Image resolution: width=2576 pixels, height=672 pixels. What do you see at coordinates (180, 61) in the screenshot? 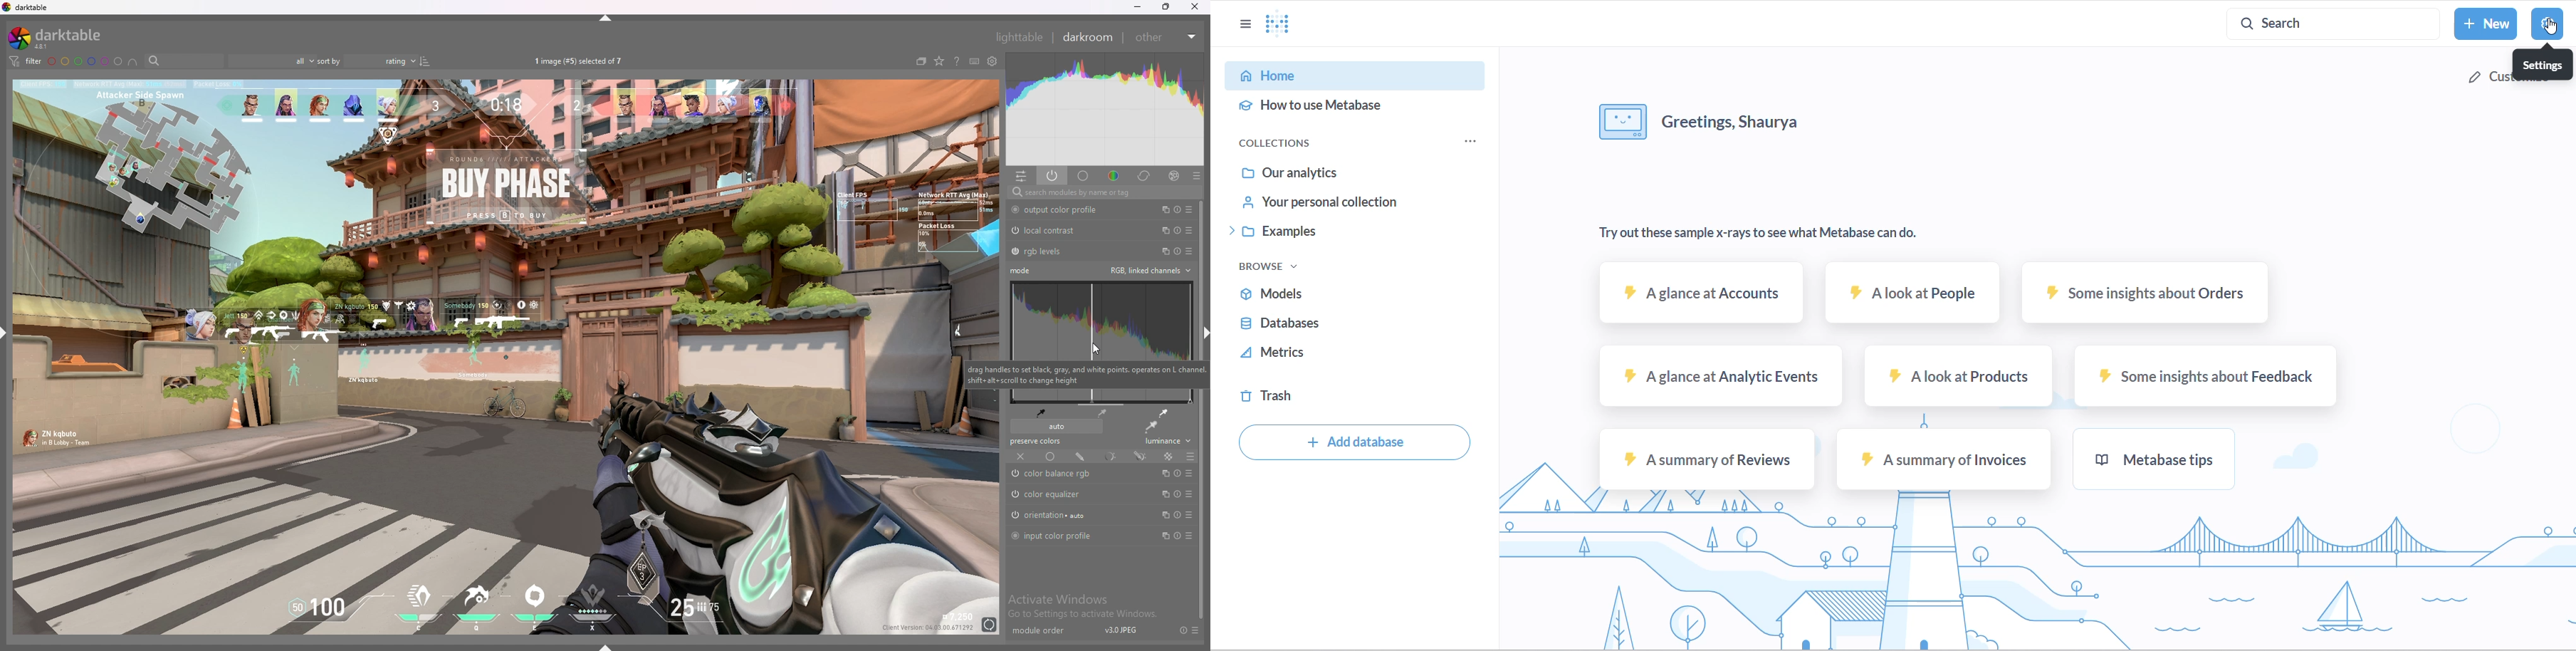
I see `search bar` at bounding box center [180, 61].